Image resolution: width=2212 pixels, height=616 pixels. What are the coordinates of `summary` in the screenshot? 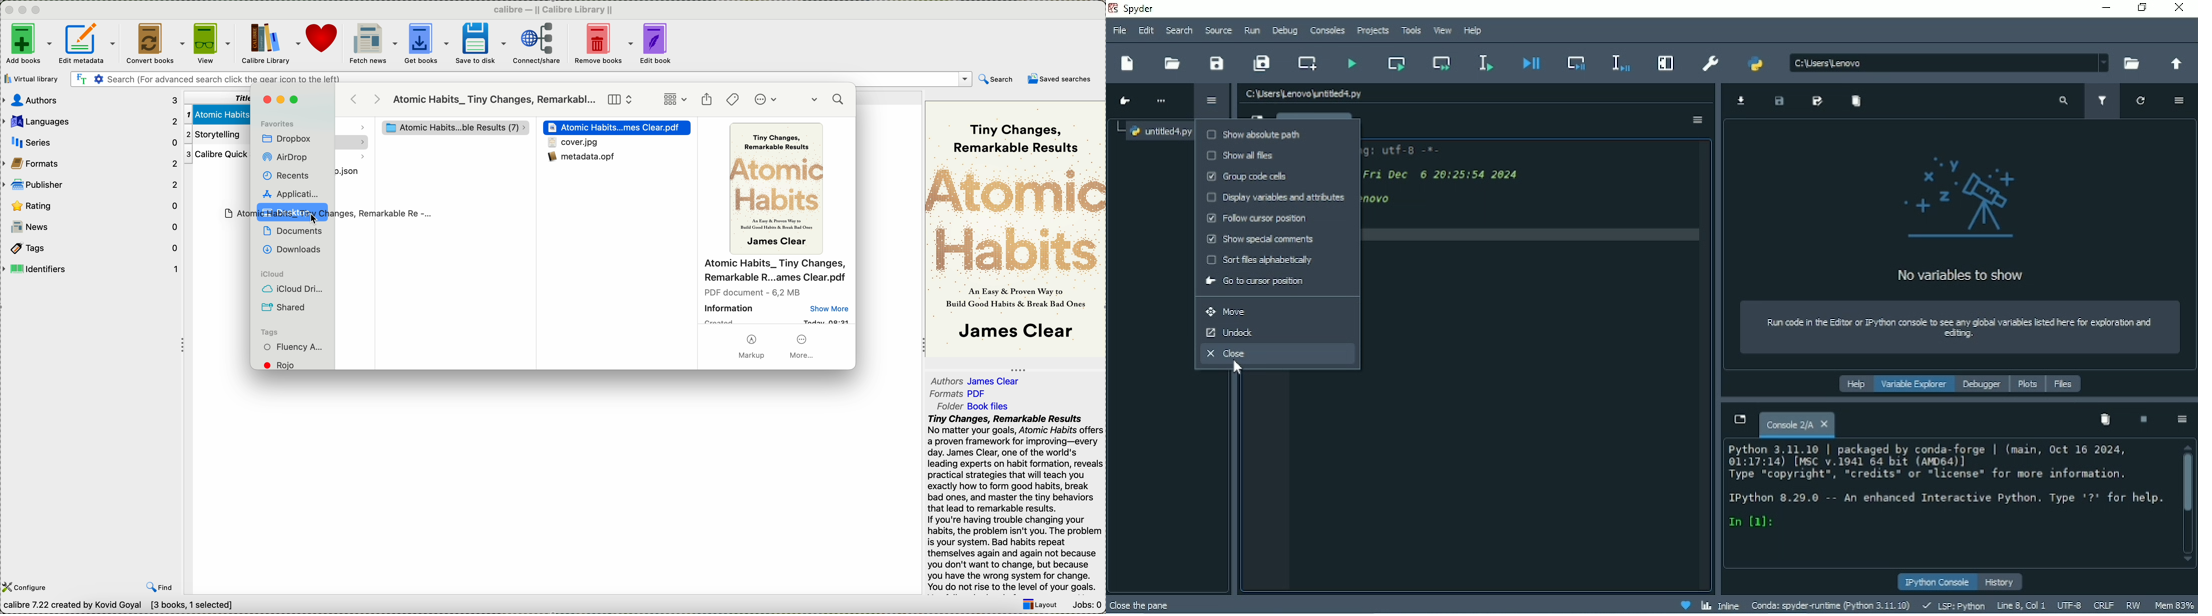 It's located at (1016, 504).